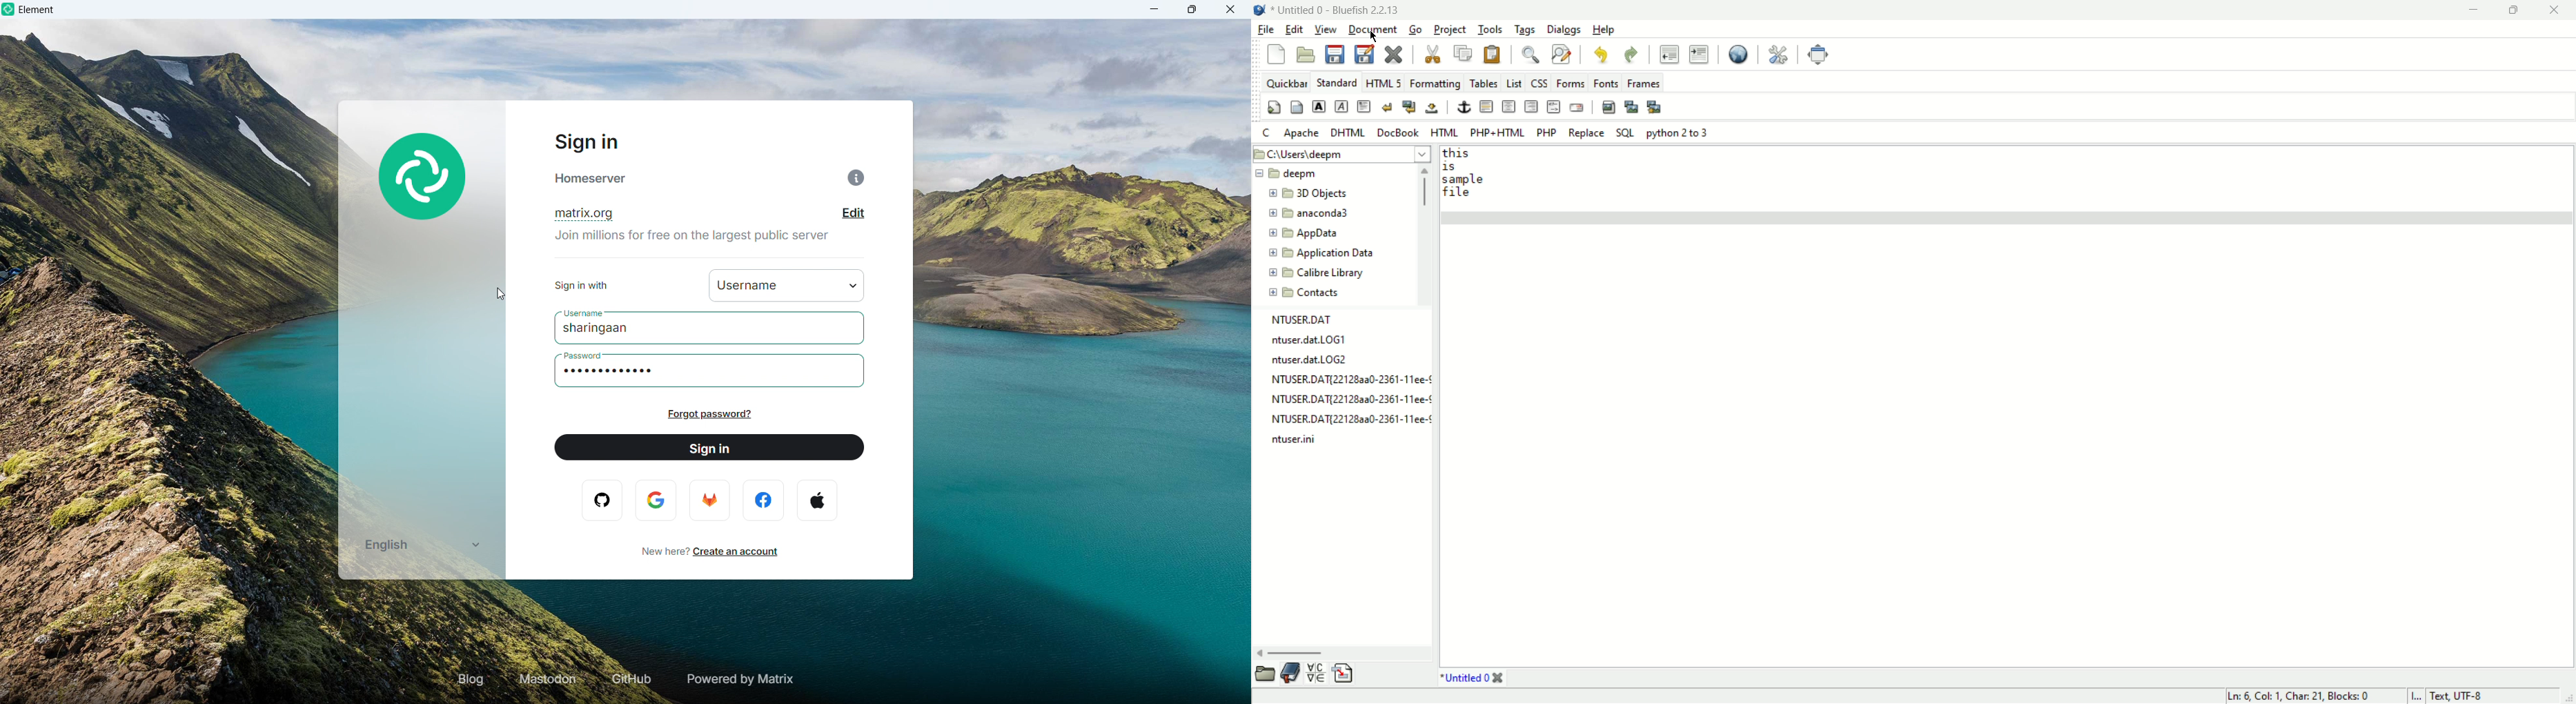 The width and height of the screenshot is (2576, 728). Describe the element at coordinates (1304, 320) in the screenshot. I see `NTUSER.DAT` at that location.